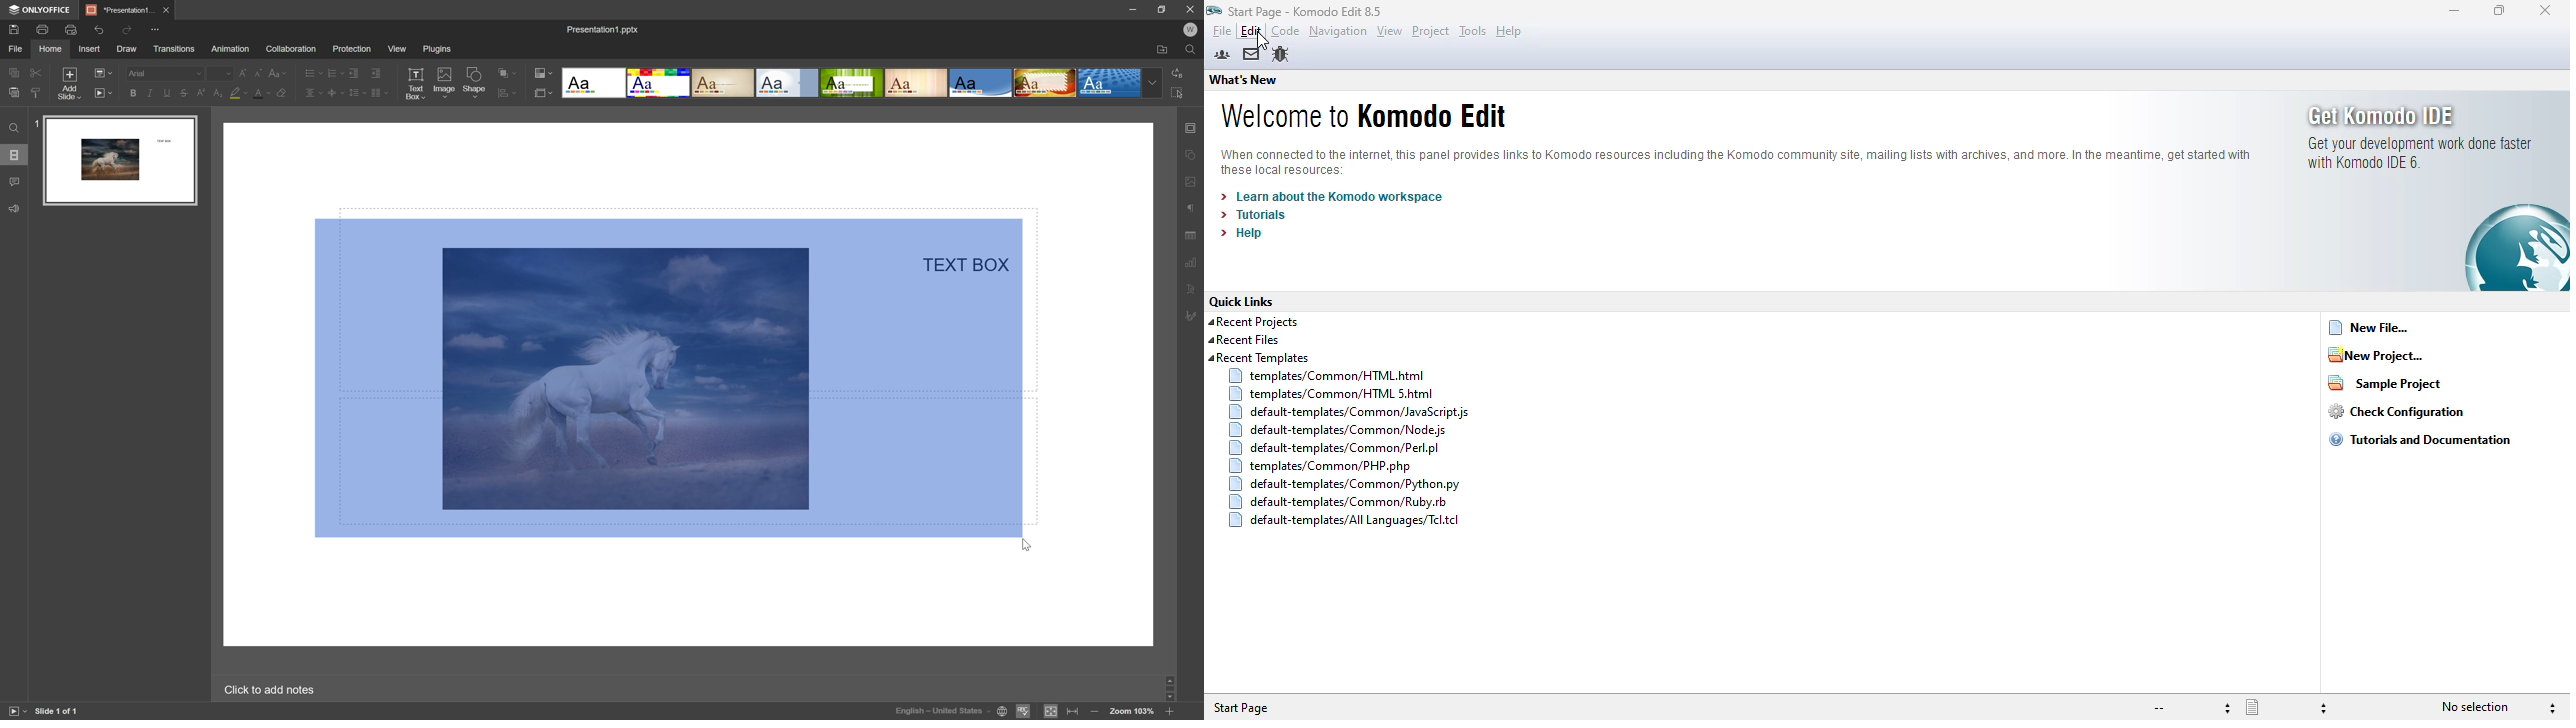 This screenshot has height=728, width=2576. What do you see at coordinates (376, 73) in the screenshot?
I see `increase indent` at bounding box center [376, 73].